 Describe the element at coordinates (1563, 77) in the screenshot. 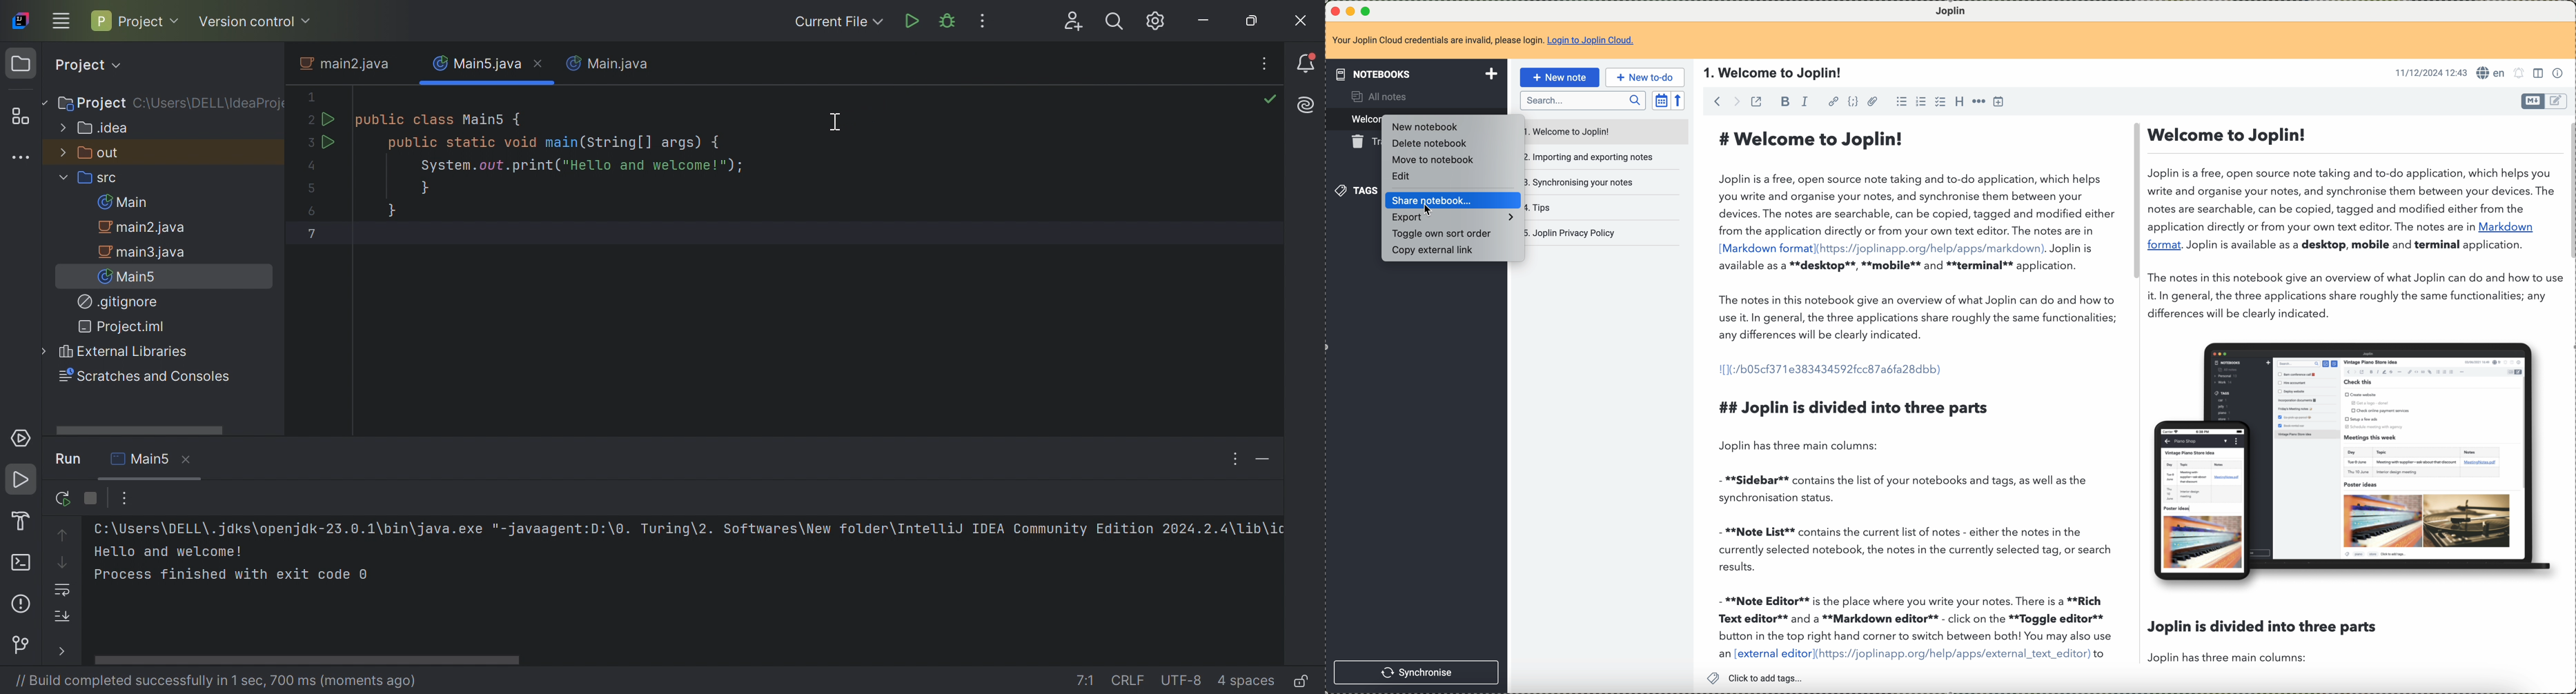

I see `new note` at that location.